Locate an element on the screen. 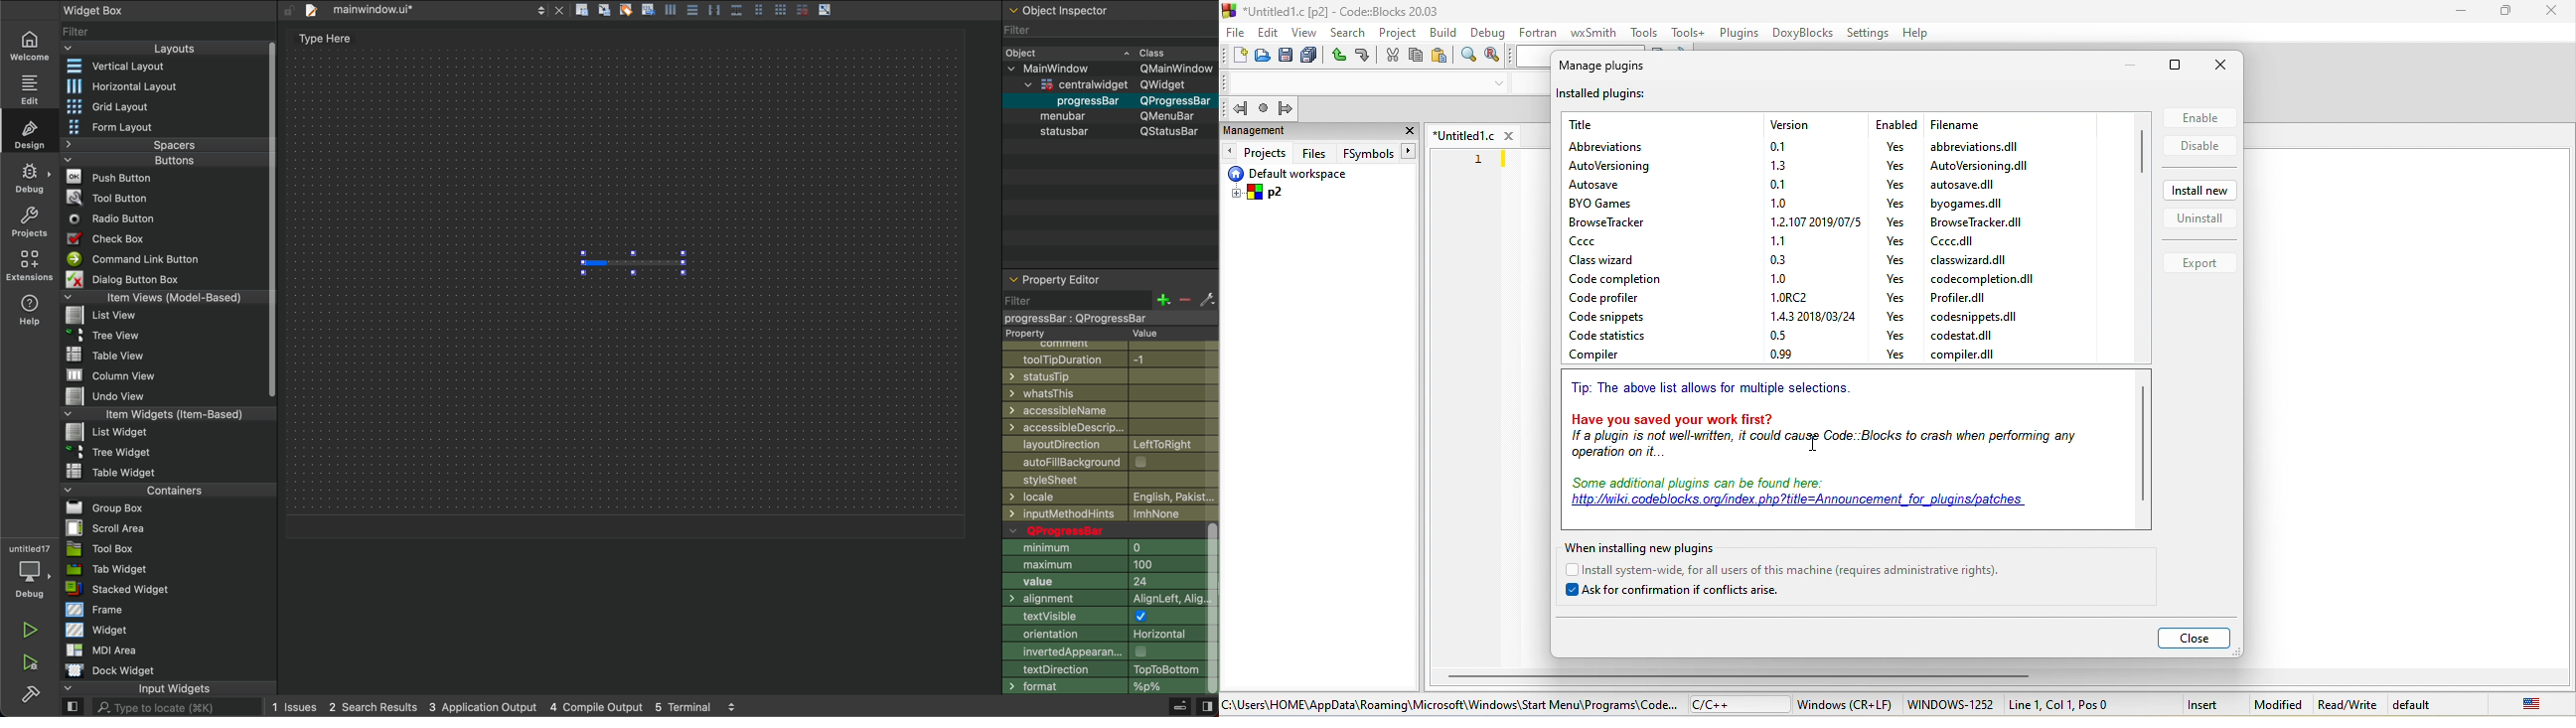 Image resolution: width=2576 pixels, height=728 pixels.  windows is located at coordinates (1845, 706).